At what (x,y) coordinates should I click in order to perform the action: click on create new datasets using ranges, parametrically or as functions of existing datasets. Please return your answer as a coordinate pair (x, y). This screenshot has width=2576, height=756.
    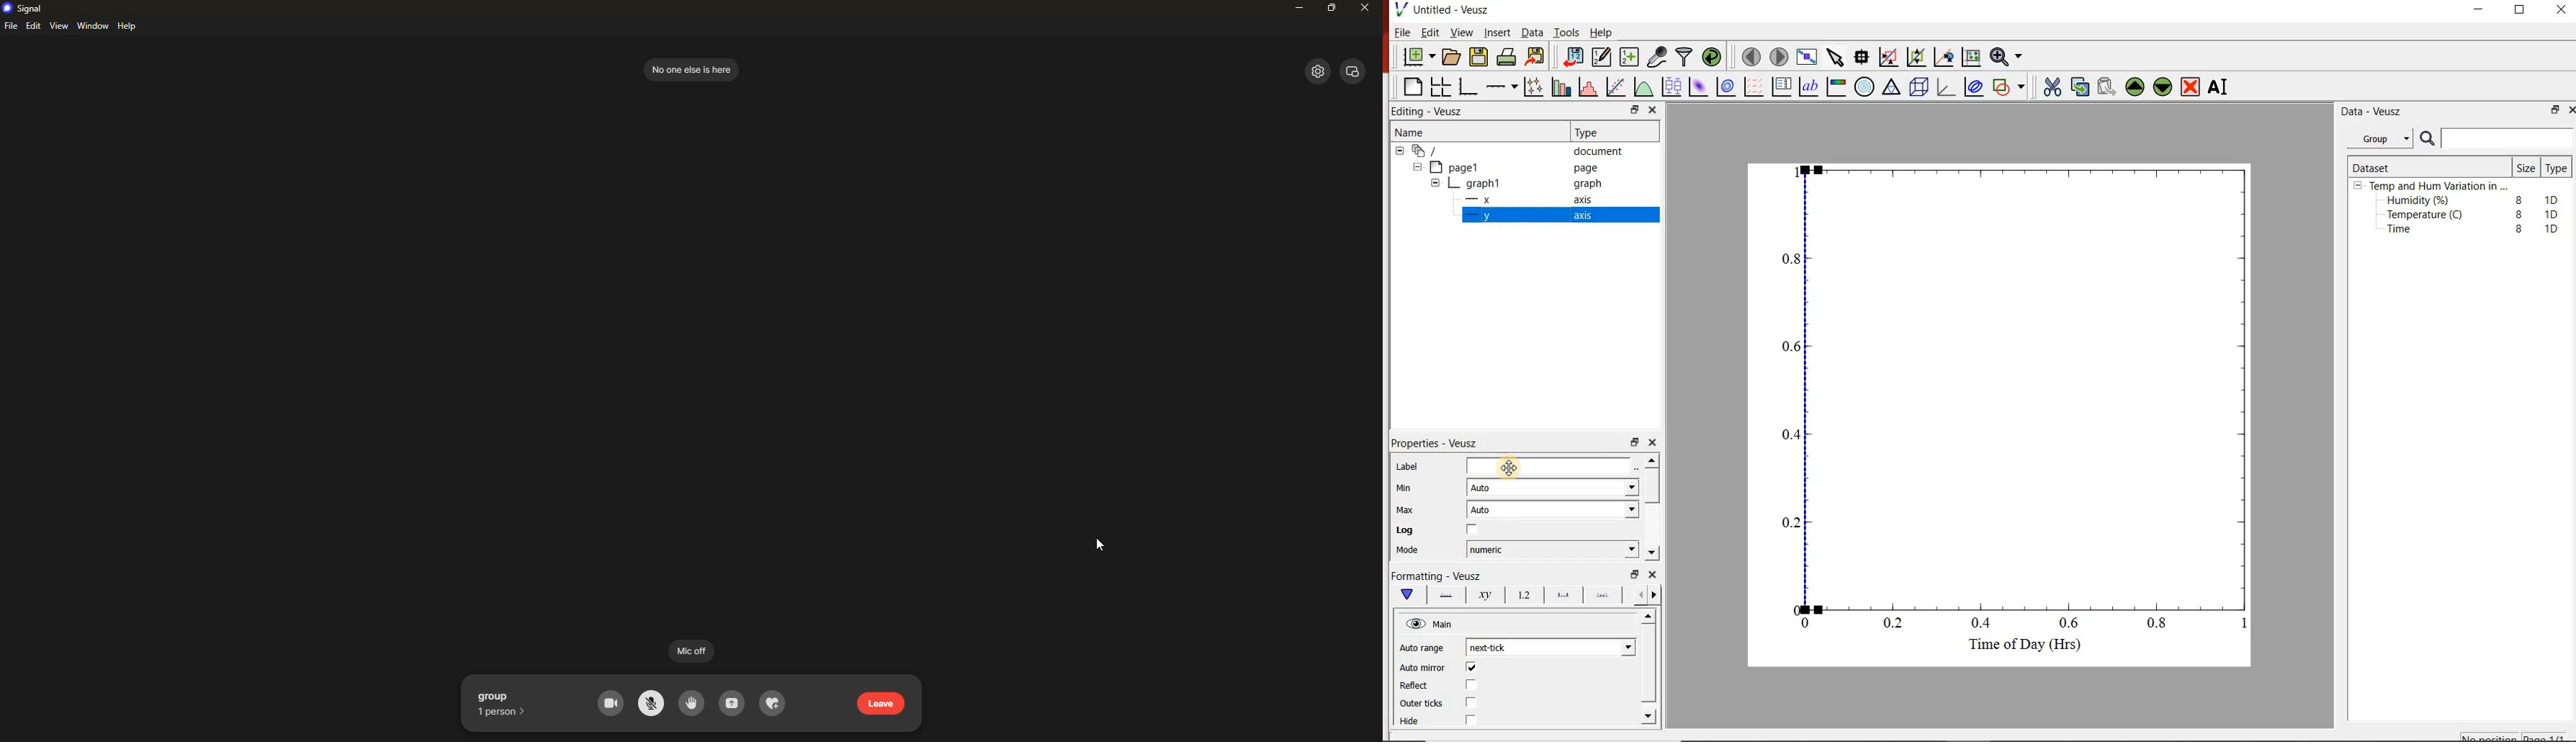
    Looking at the image, I should click on (1630, 58).